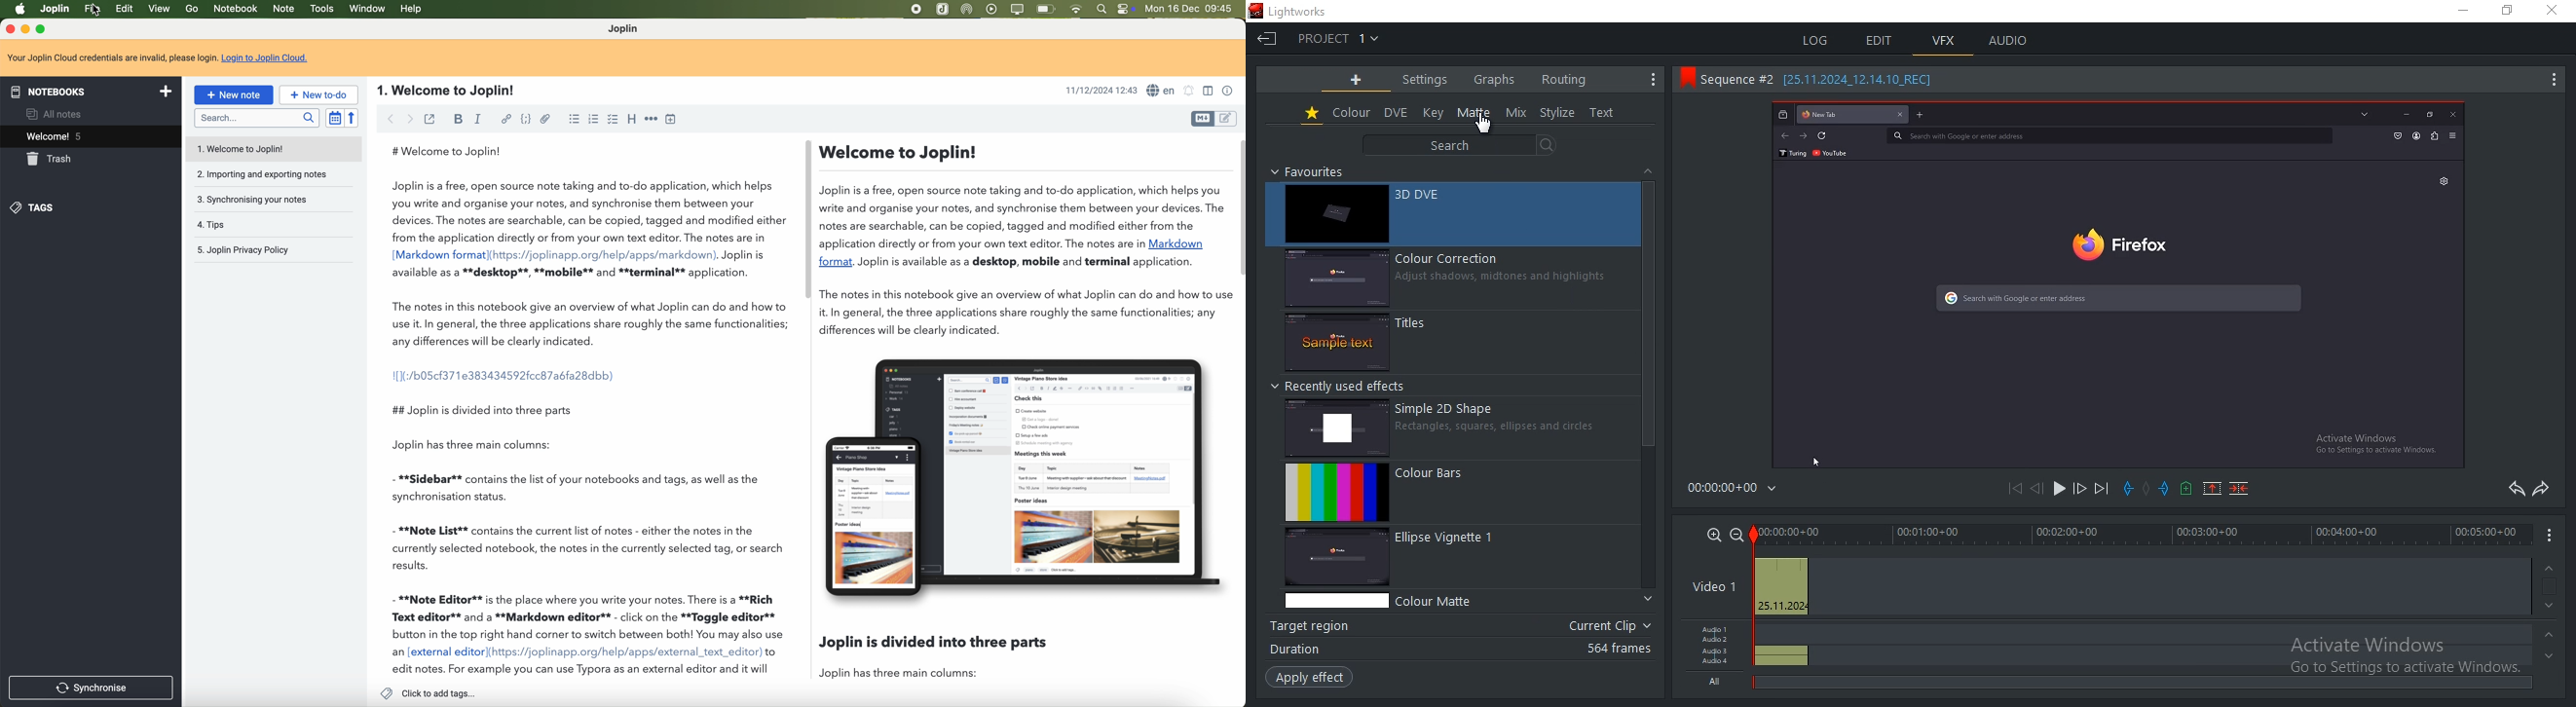 The image size is (2576, 728). Describe the element at coordinates (590, 211) in the screenshot. I see `Joplin is a free, open source note taking and to-do application, which helps
you write and organise your notes, and synchronise them between your
devices. The notes are searchable, can be copied, tagged and modified either
from the application directly or from your own text editor. The notes are in` at that location.